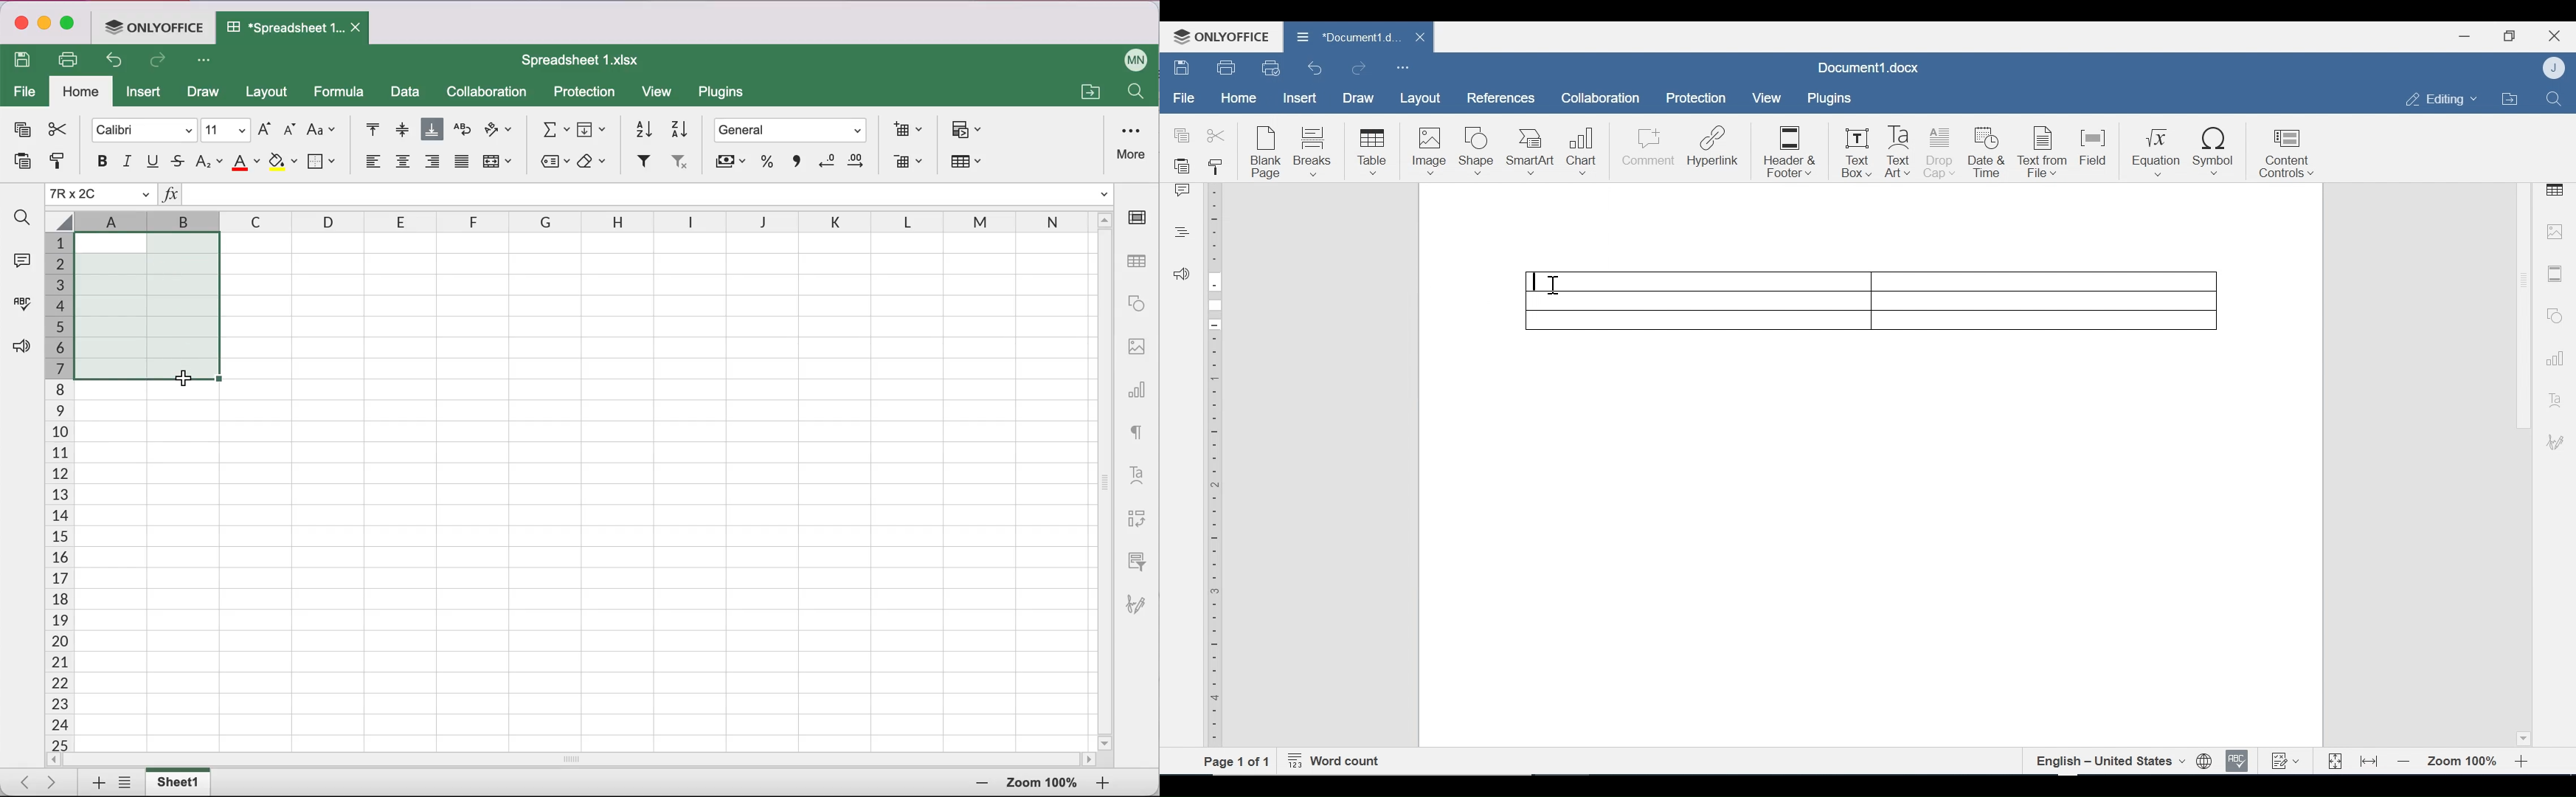 This screenshot has height=812, width=2576. I want to click on vertical slider, so click(1106, 476).